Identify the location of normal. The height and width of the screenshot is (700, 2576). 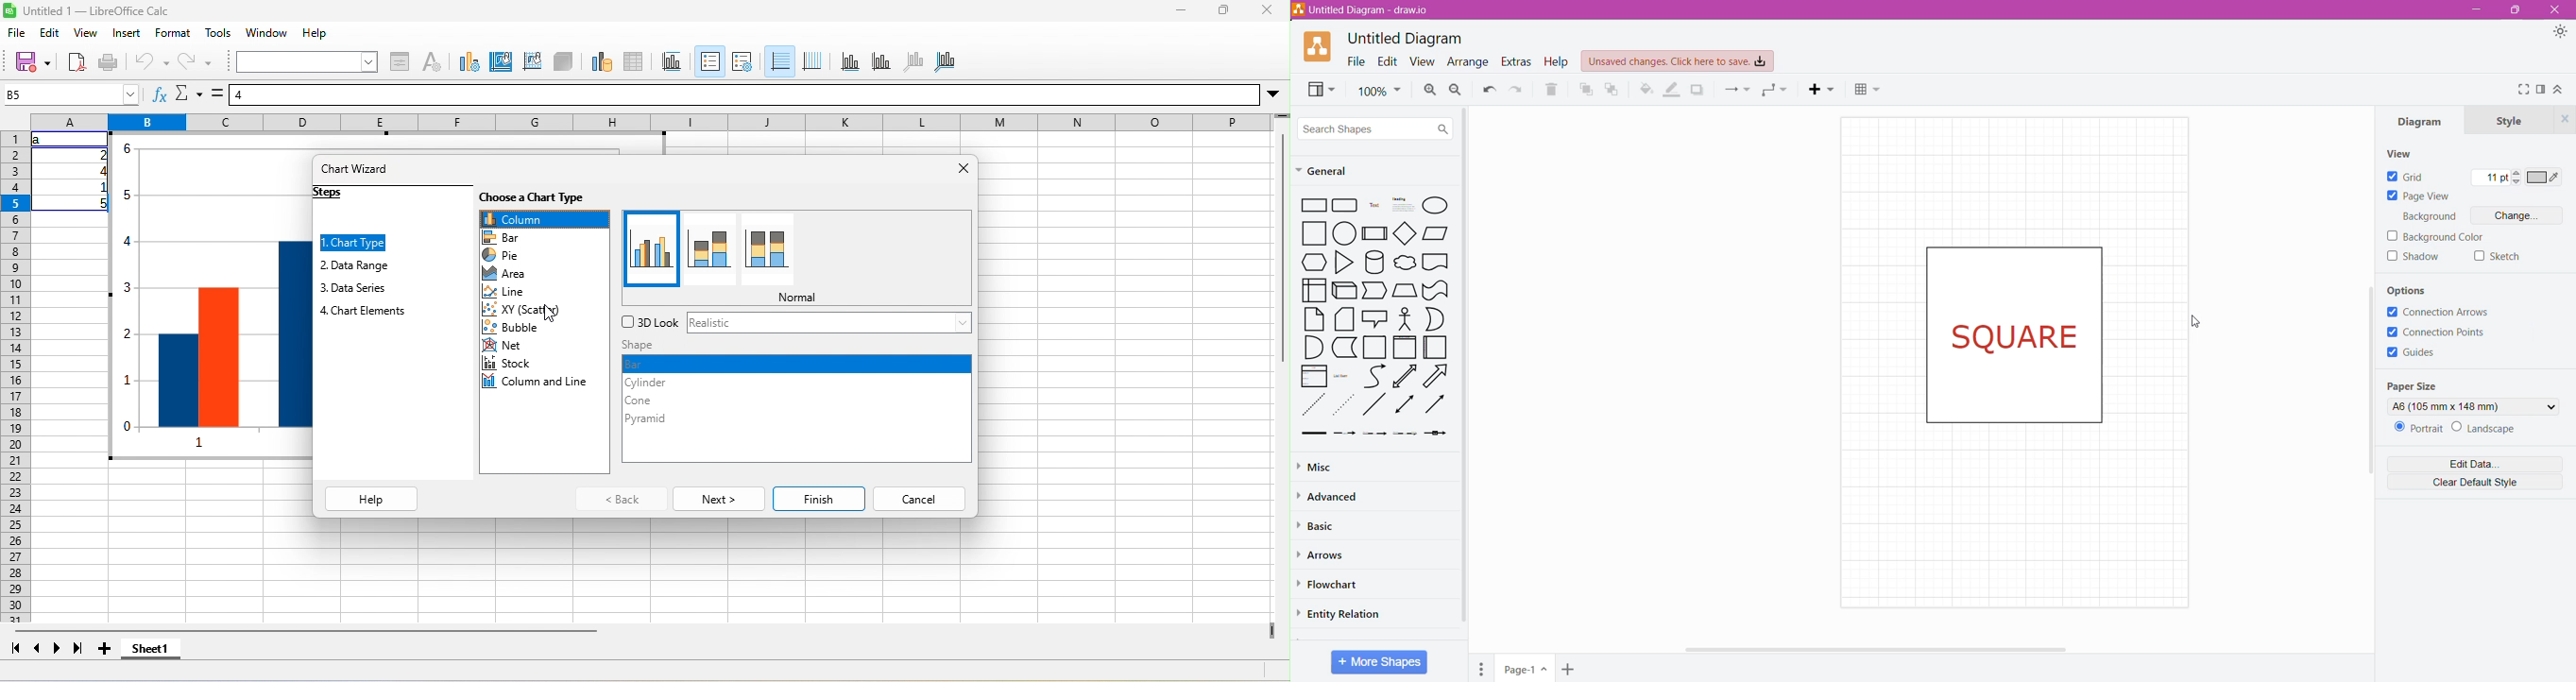
(797, 297).